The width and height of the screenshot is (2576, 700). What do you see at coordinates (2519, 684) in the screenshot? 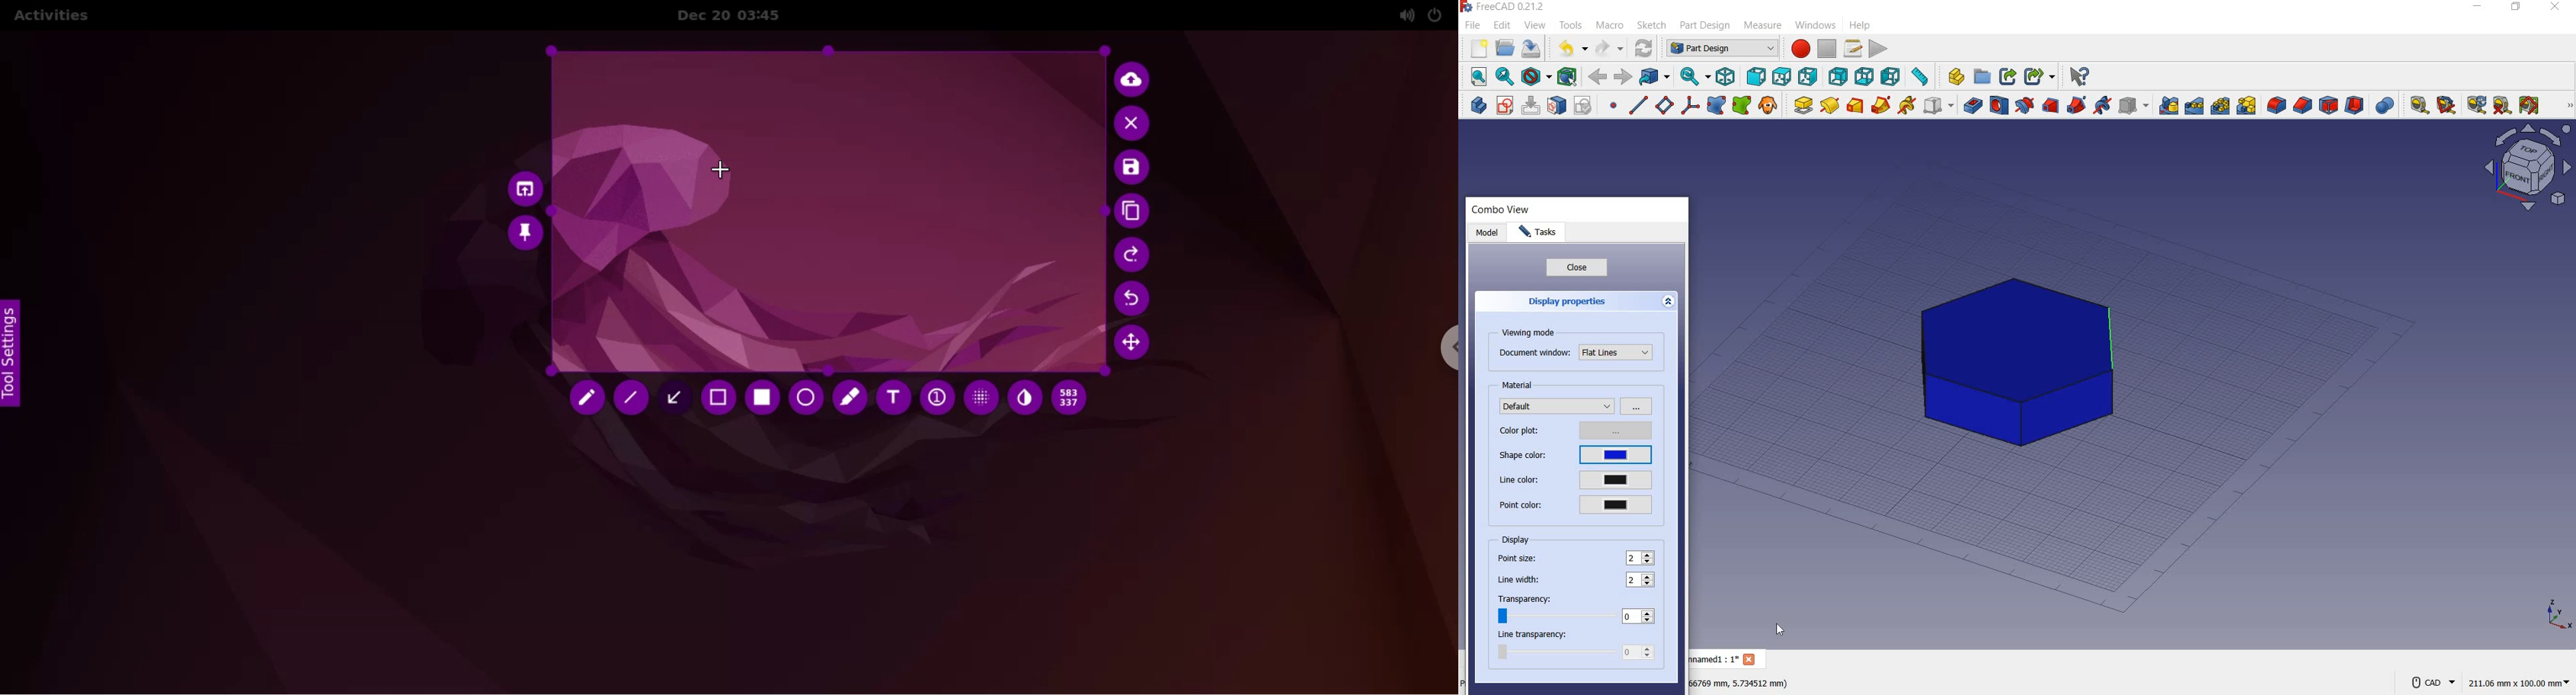
I see `211.05 mm x 100.00 mm(dimension)` at bounding box center [2519, 684].